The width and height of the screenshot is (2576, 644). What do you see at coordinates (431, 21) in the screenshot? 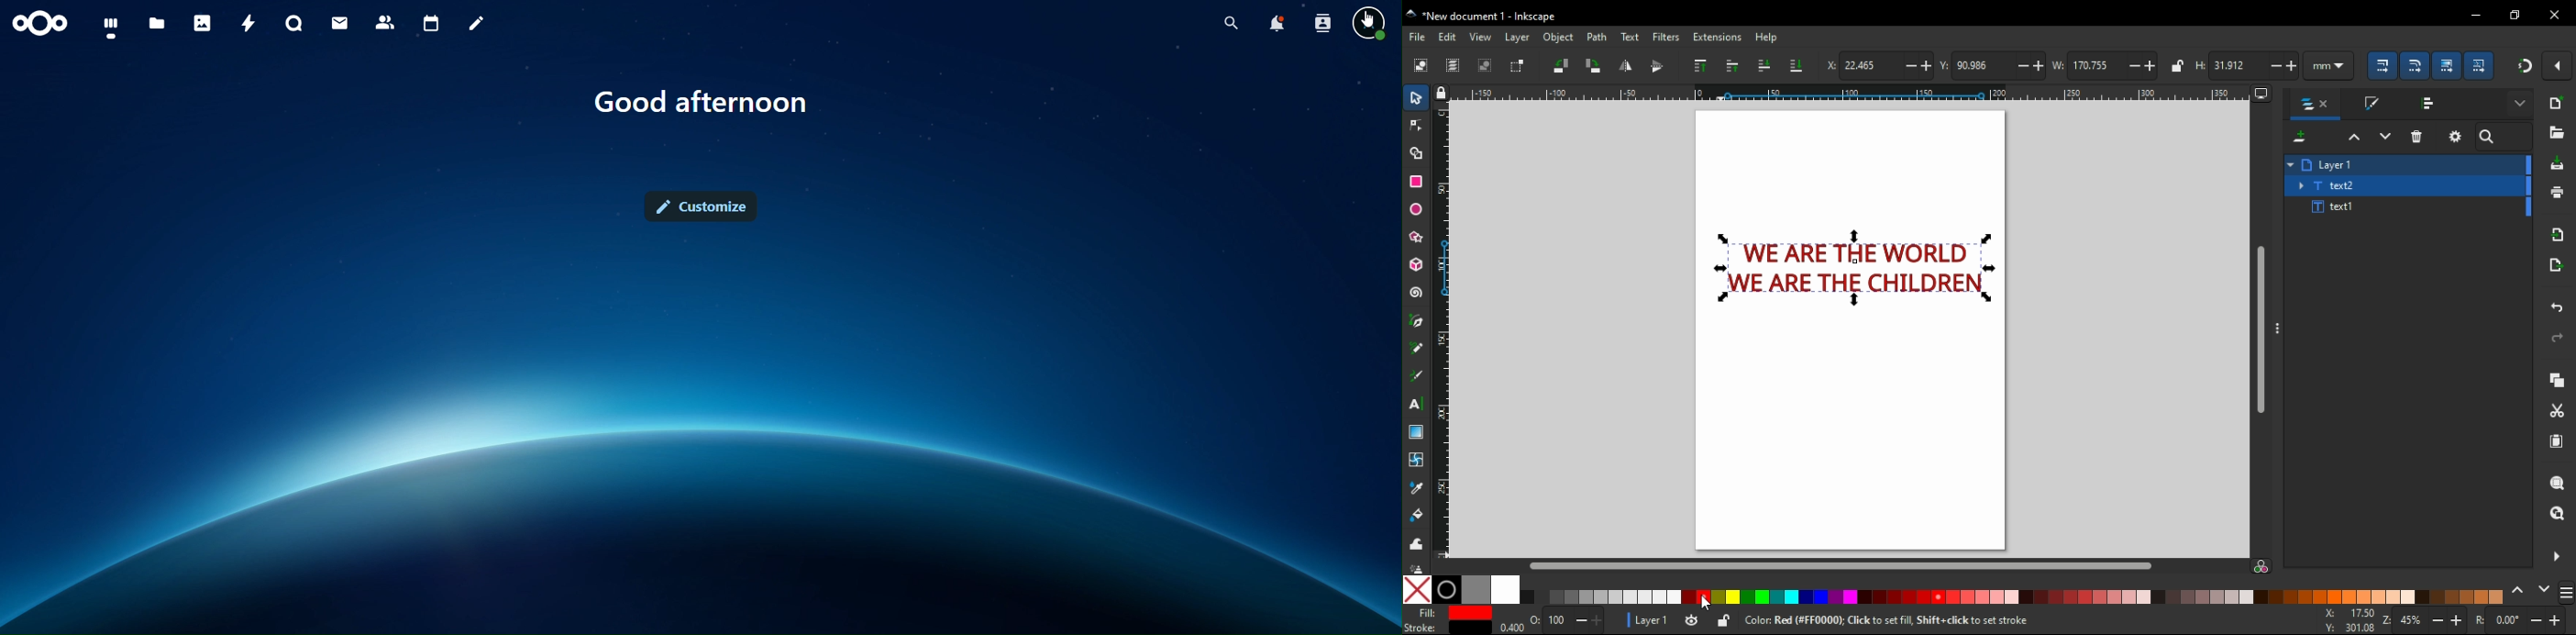
I see `calendar` at bounding box center [431, 21].